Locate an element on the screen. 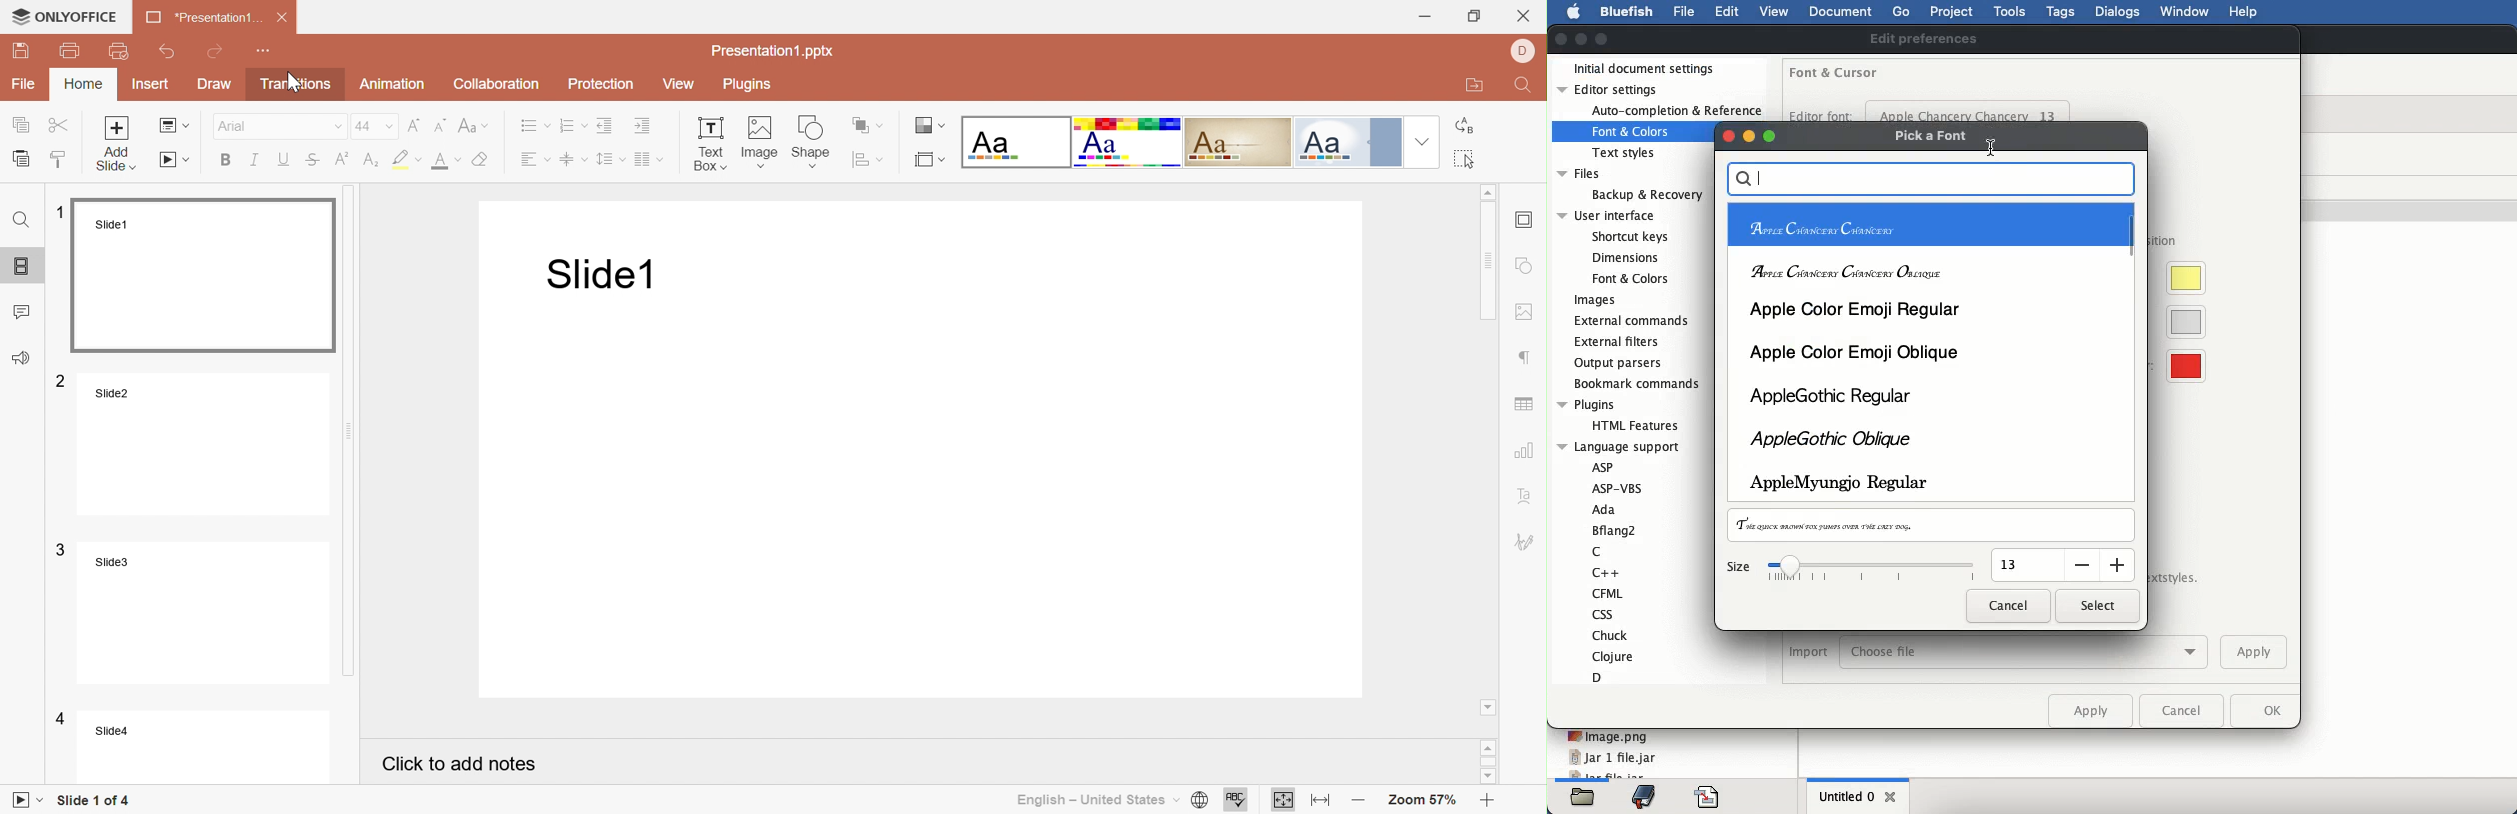 The height and width of the screenshot is (840, 2520). Zoom out is located at coordinates (1355, 802).